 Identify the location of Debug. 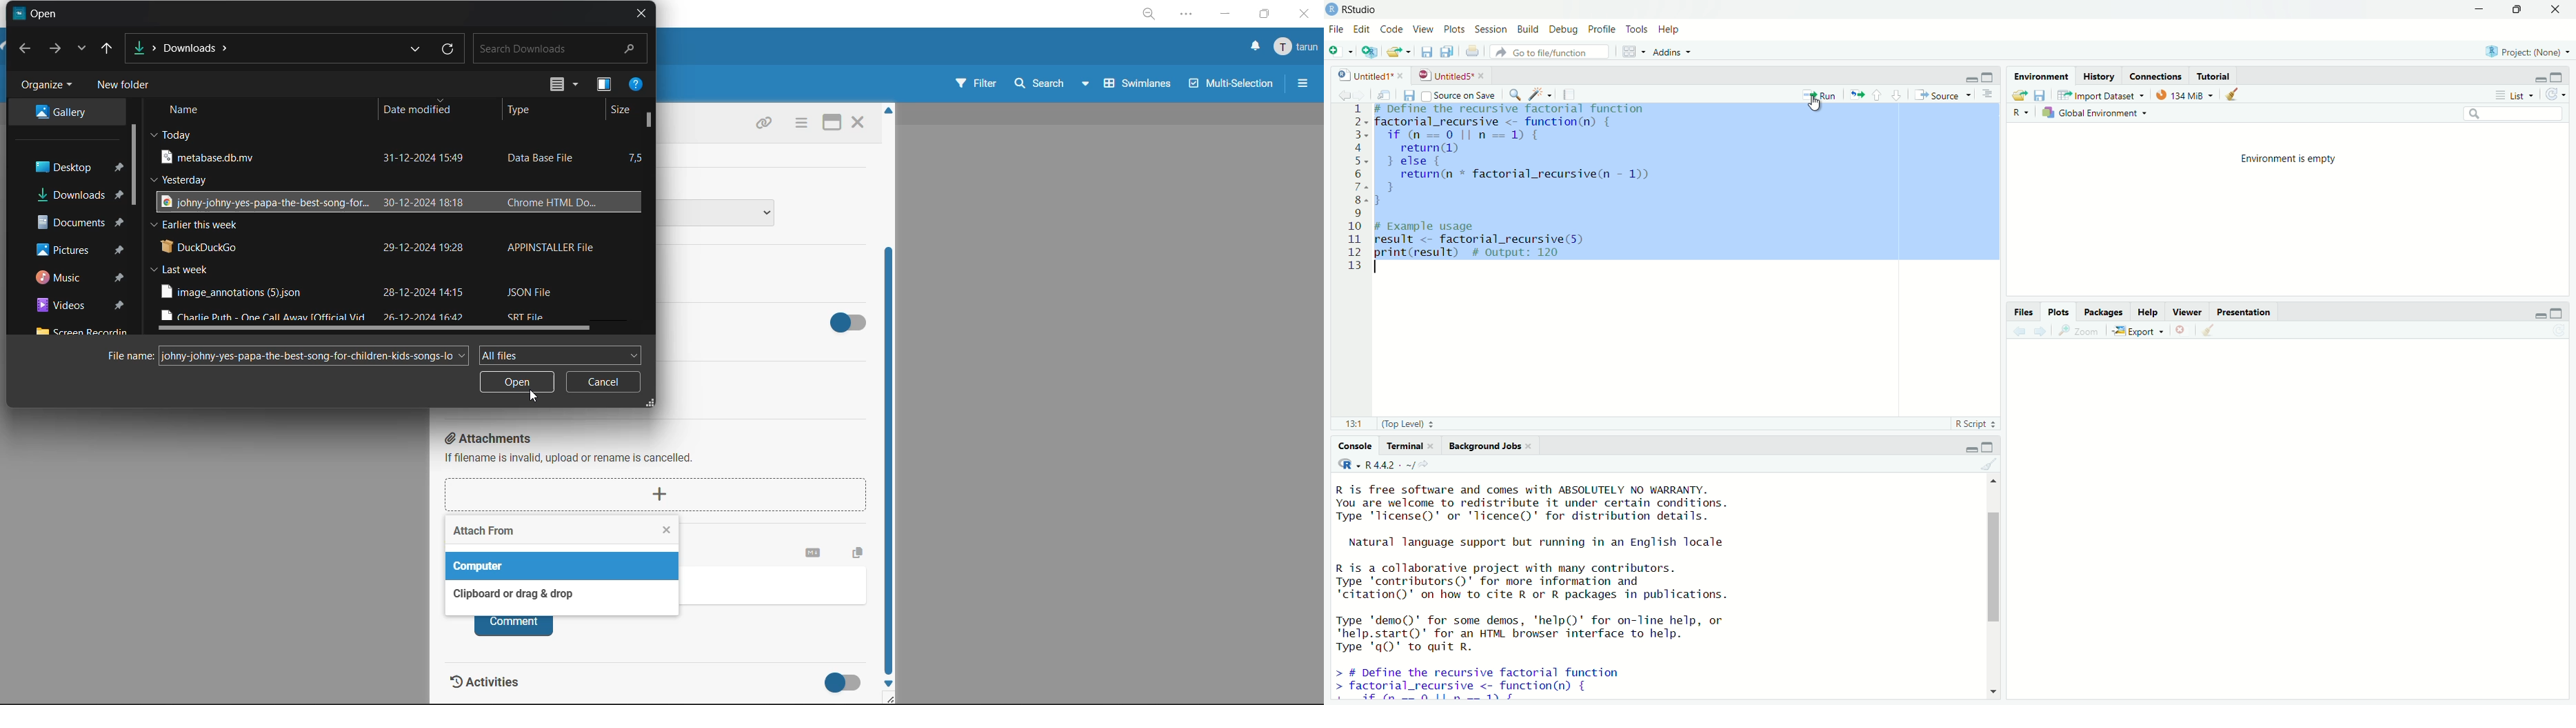
(1562, 29).